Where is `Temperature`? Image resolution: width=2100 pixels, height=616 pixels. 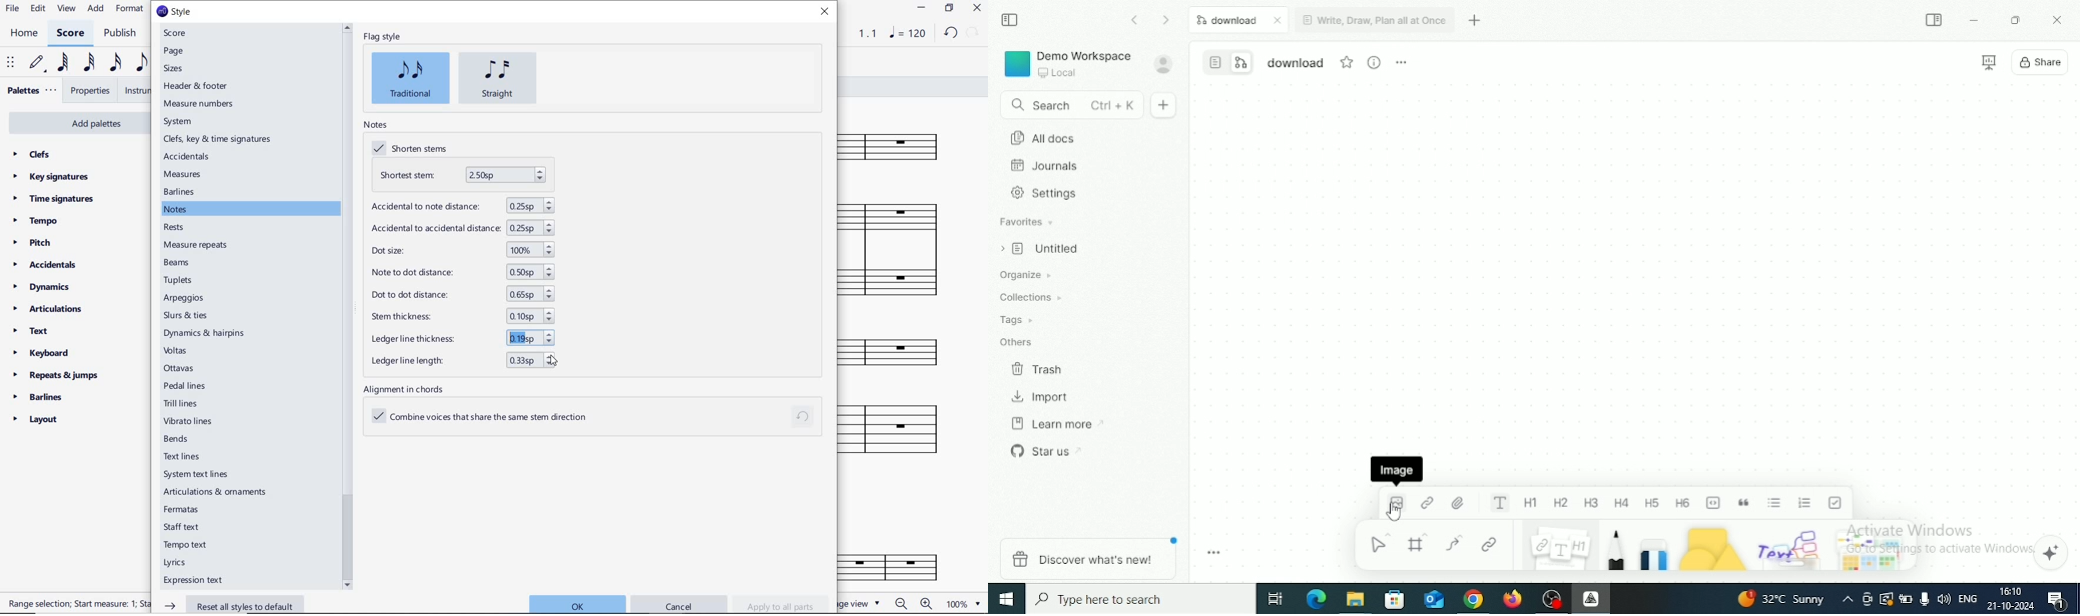 Temperature is located at coordinates (1781, 598).